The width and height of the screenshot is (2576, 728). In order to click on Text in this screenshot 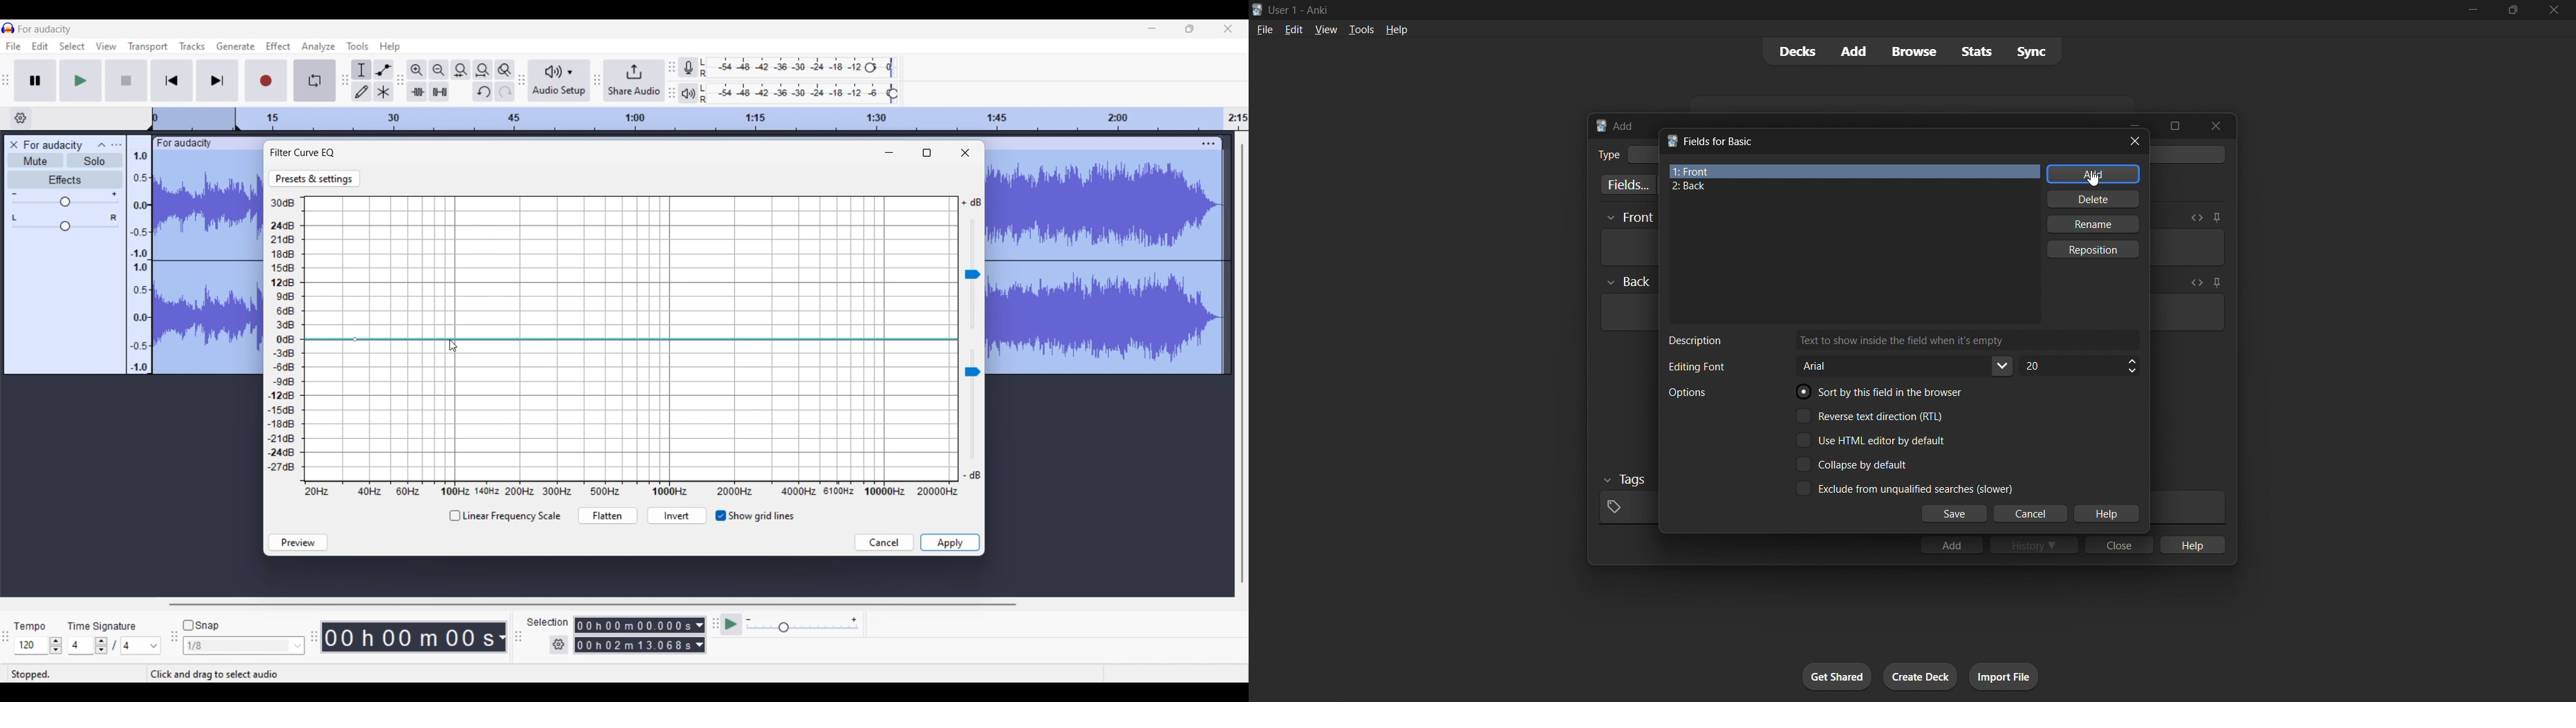, I will do `click(1608, 155)`.